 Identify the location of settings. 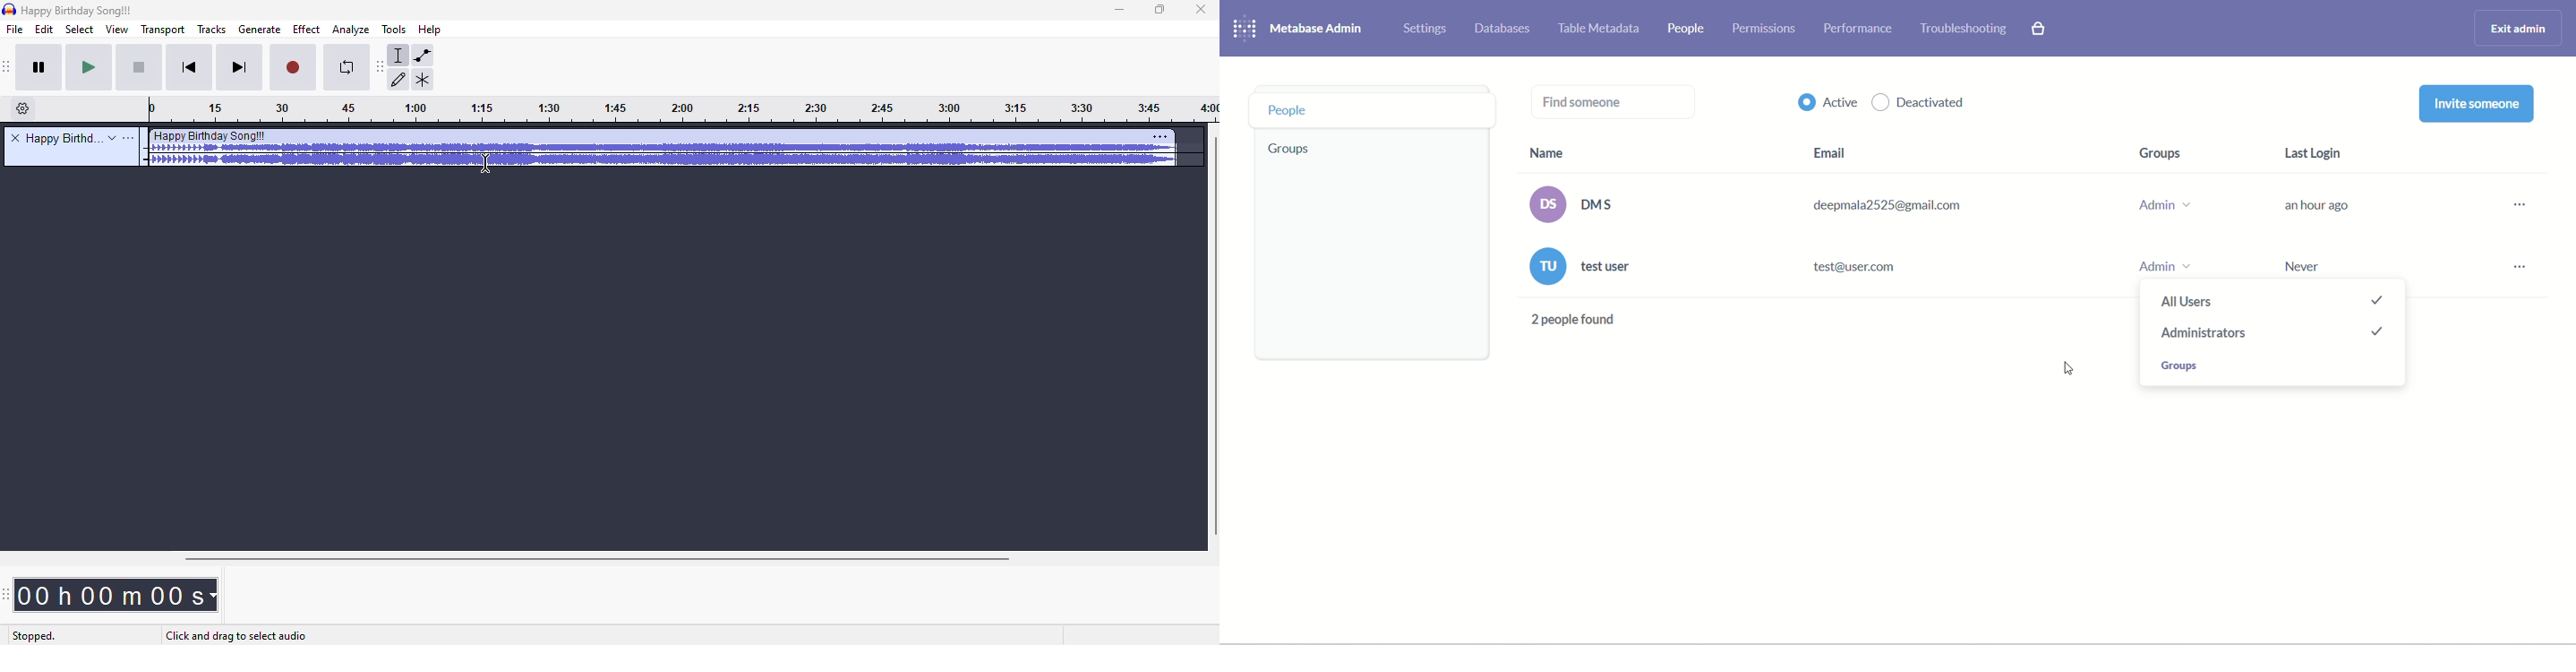
(1160, 136).